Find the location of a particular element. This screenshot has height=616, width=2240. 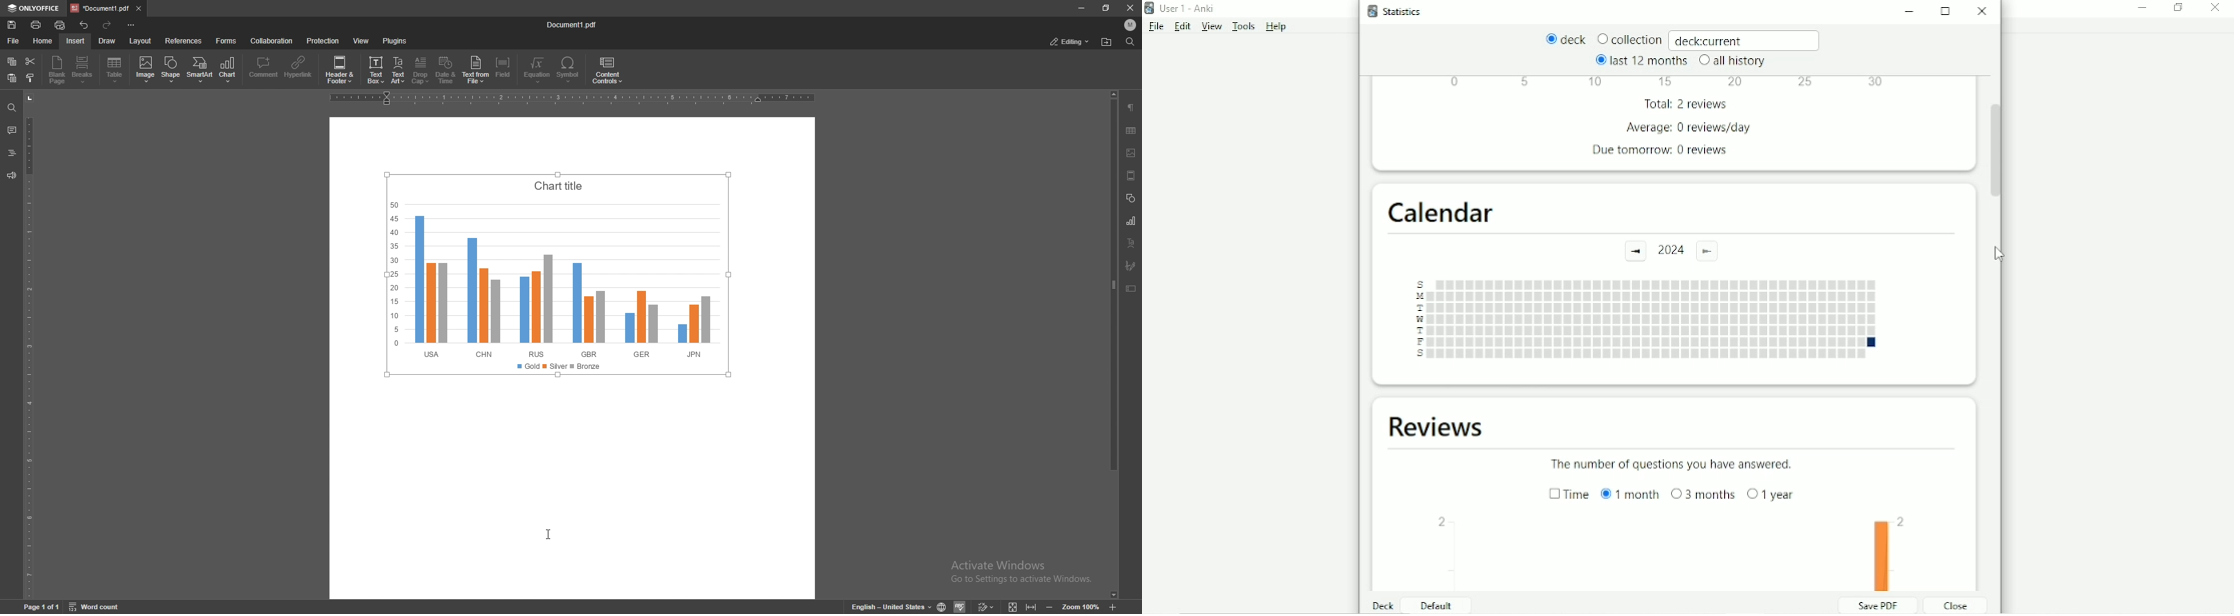

deck is located at coordinates (1566, 40).